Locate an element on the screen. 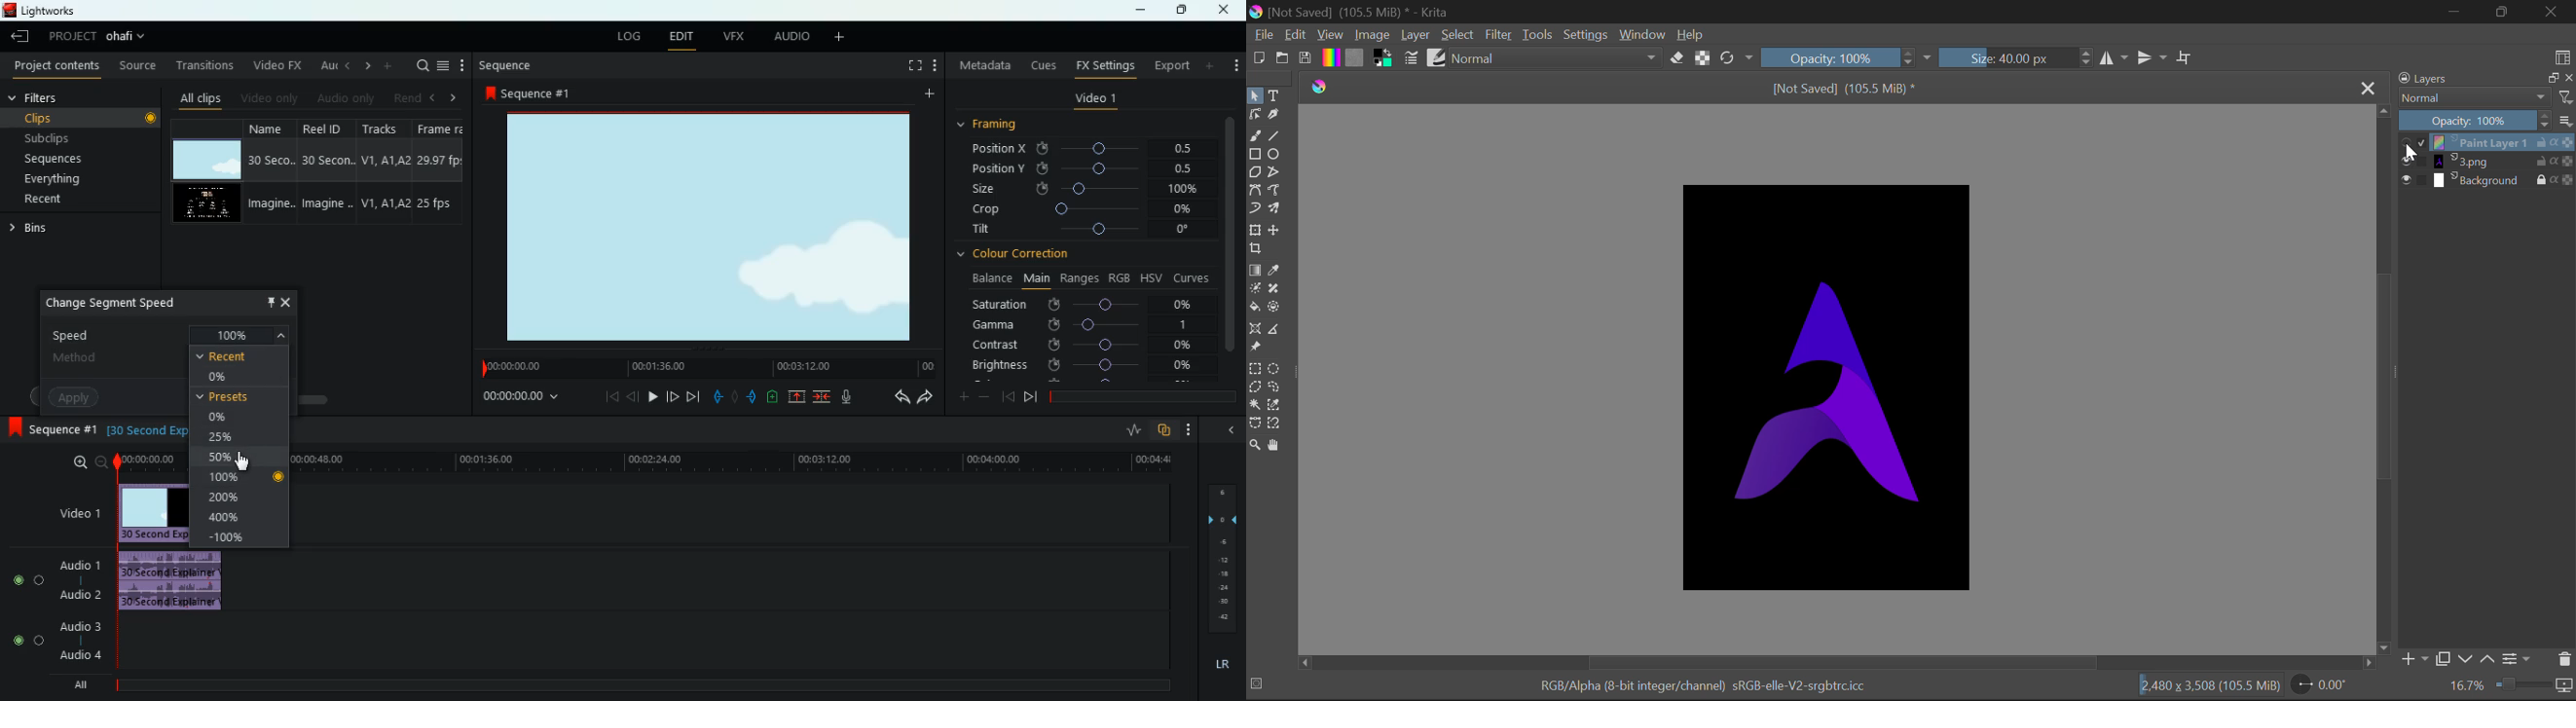 The image size is (2576, 728). project is located at coordinates (99, 37).